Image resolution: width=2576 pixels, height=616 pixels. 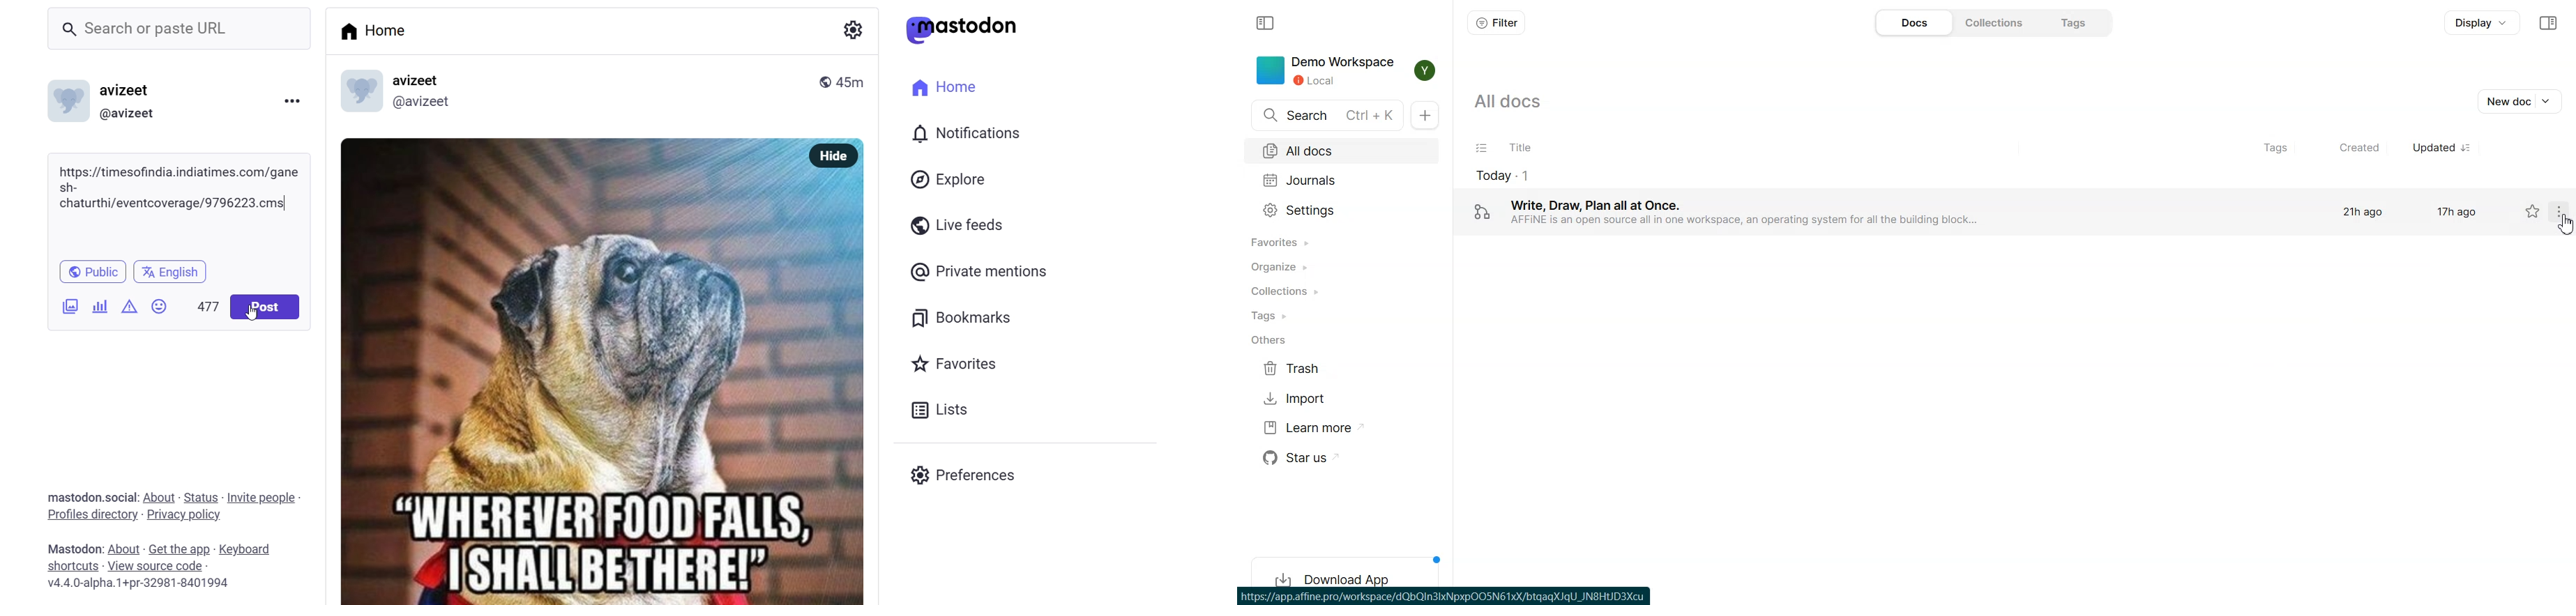 I want to click on logo, so click(x=64, y=98).